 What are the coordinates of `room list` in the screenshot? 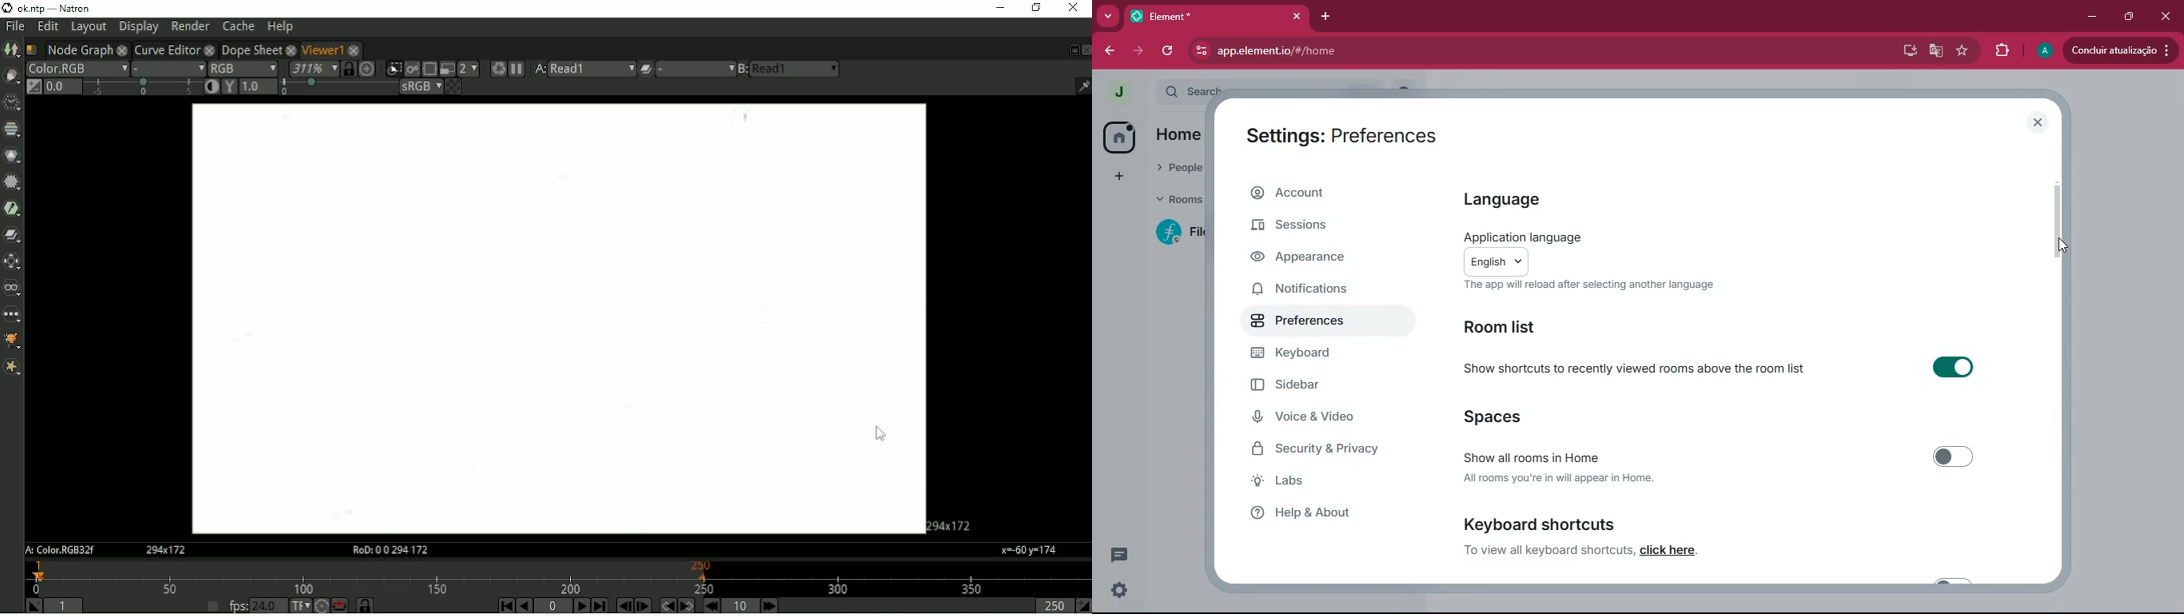 It's located at (1508, 326).